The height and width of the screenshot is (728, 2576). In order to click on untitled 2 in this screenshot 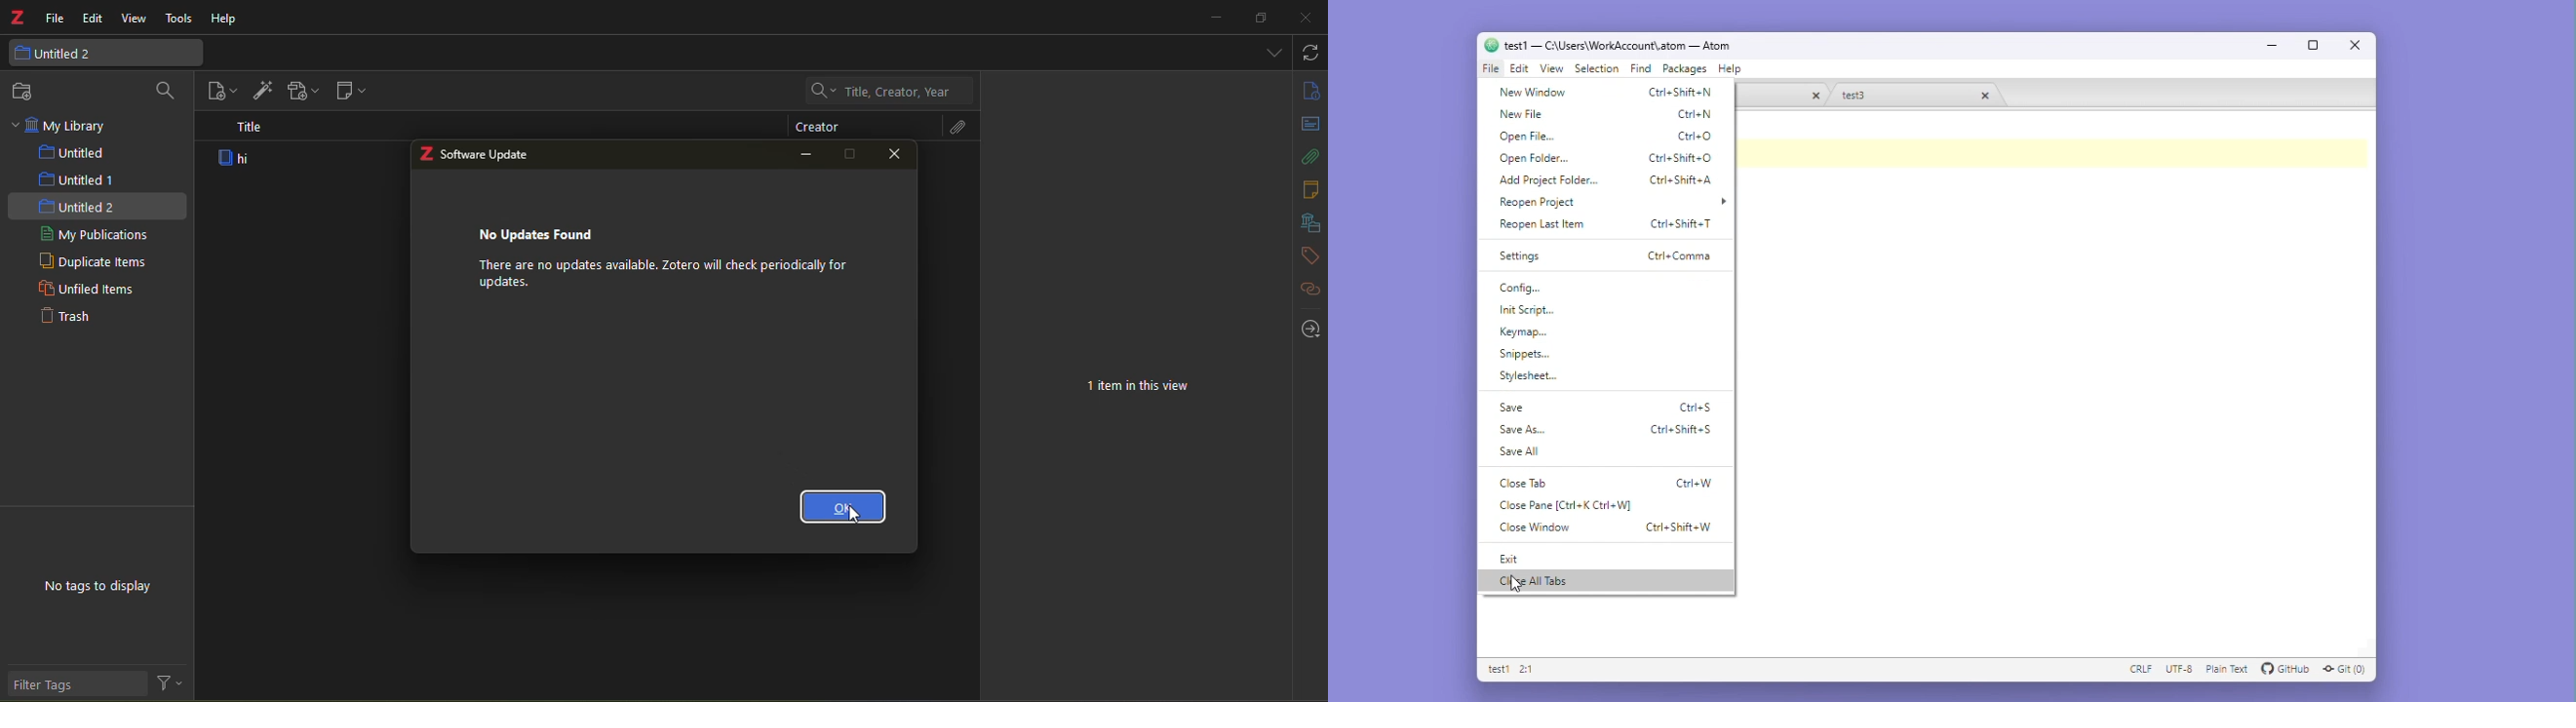, I will do `click(101, 53)`.